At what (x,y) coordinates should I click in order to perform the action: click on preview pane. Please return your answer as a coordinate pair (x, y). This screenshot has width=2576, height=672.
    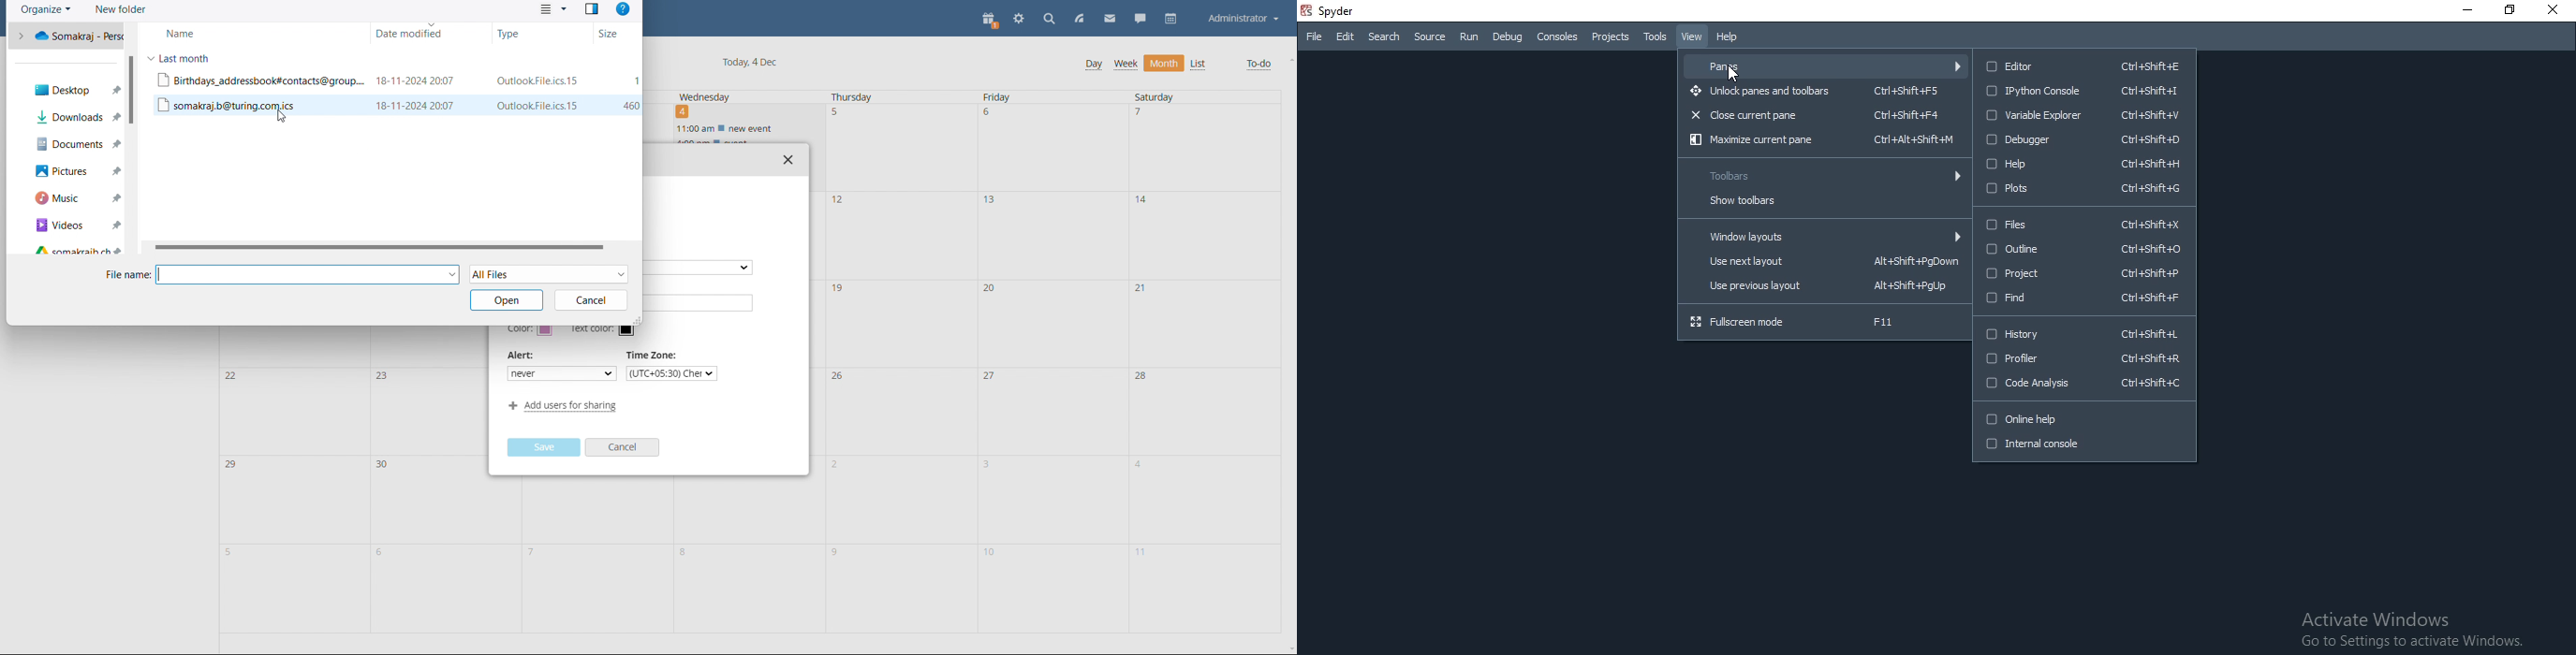
    Looking at the image, I should click on (591, 9).